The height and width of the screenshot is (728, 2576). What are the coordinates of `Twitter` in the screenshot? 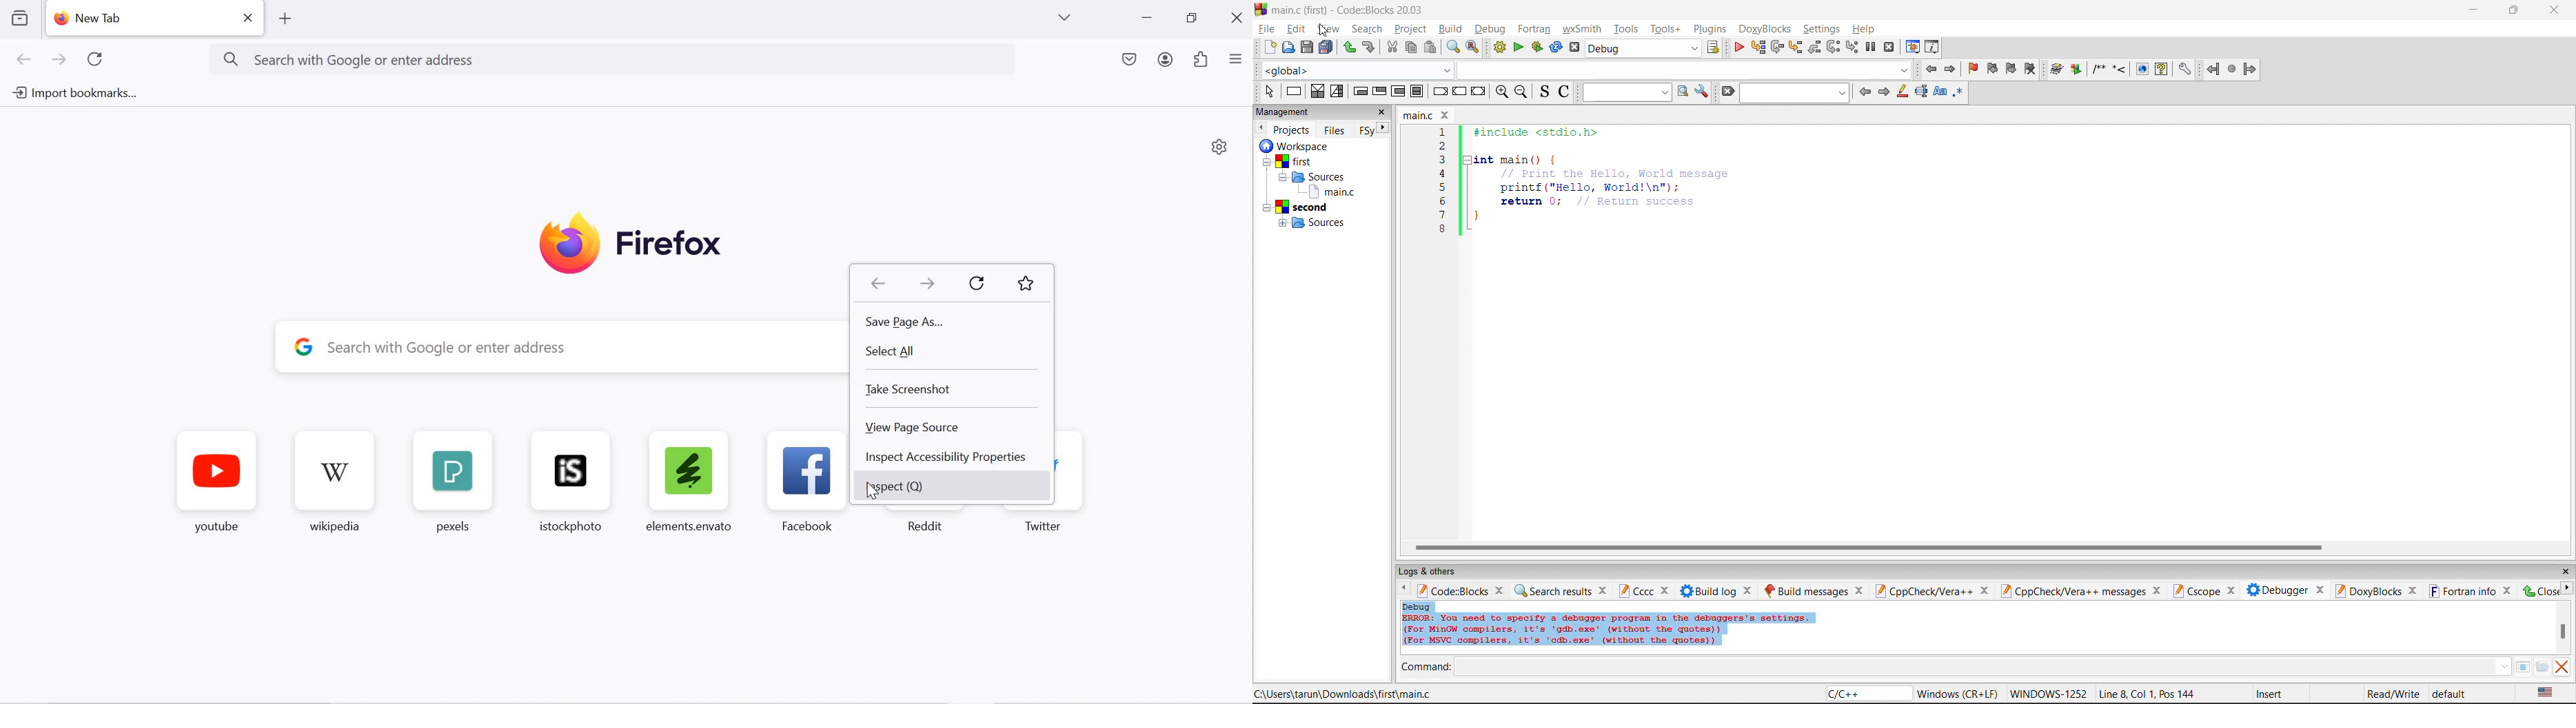 It's located at (1050, 525).